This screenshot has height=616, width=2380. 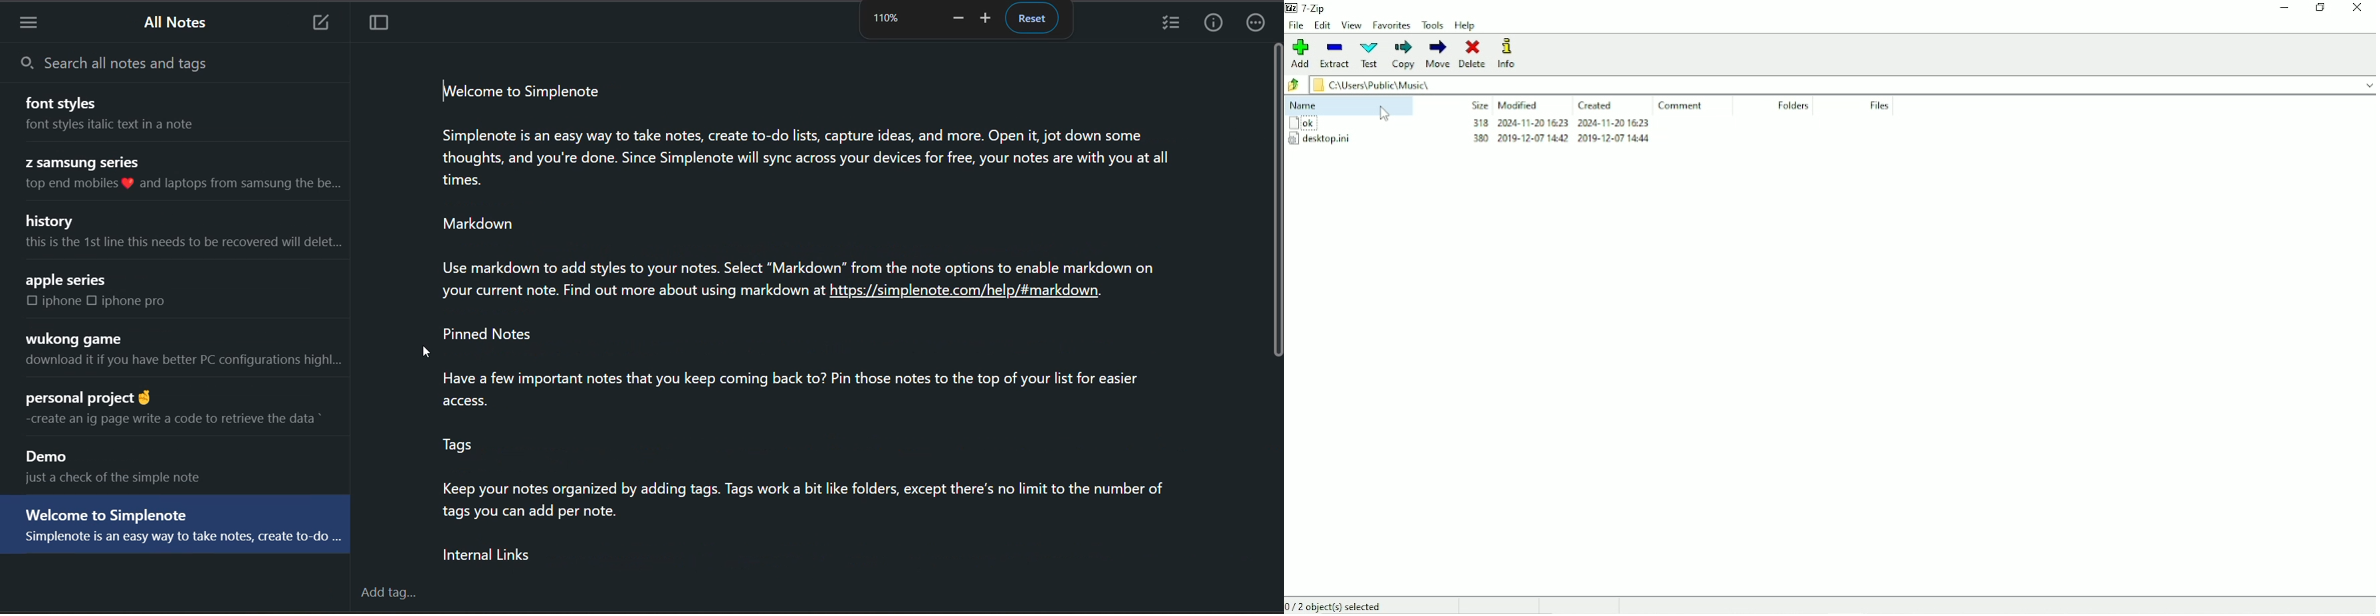 I want to click on reset, so click(x=1034, y=19).